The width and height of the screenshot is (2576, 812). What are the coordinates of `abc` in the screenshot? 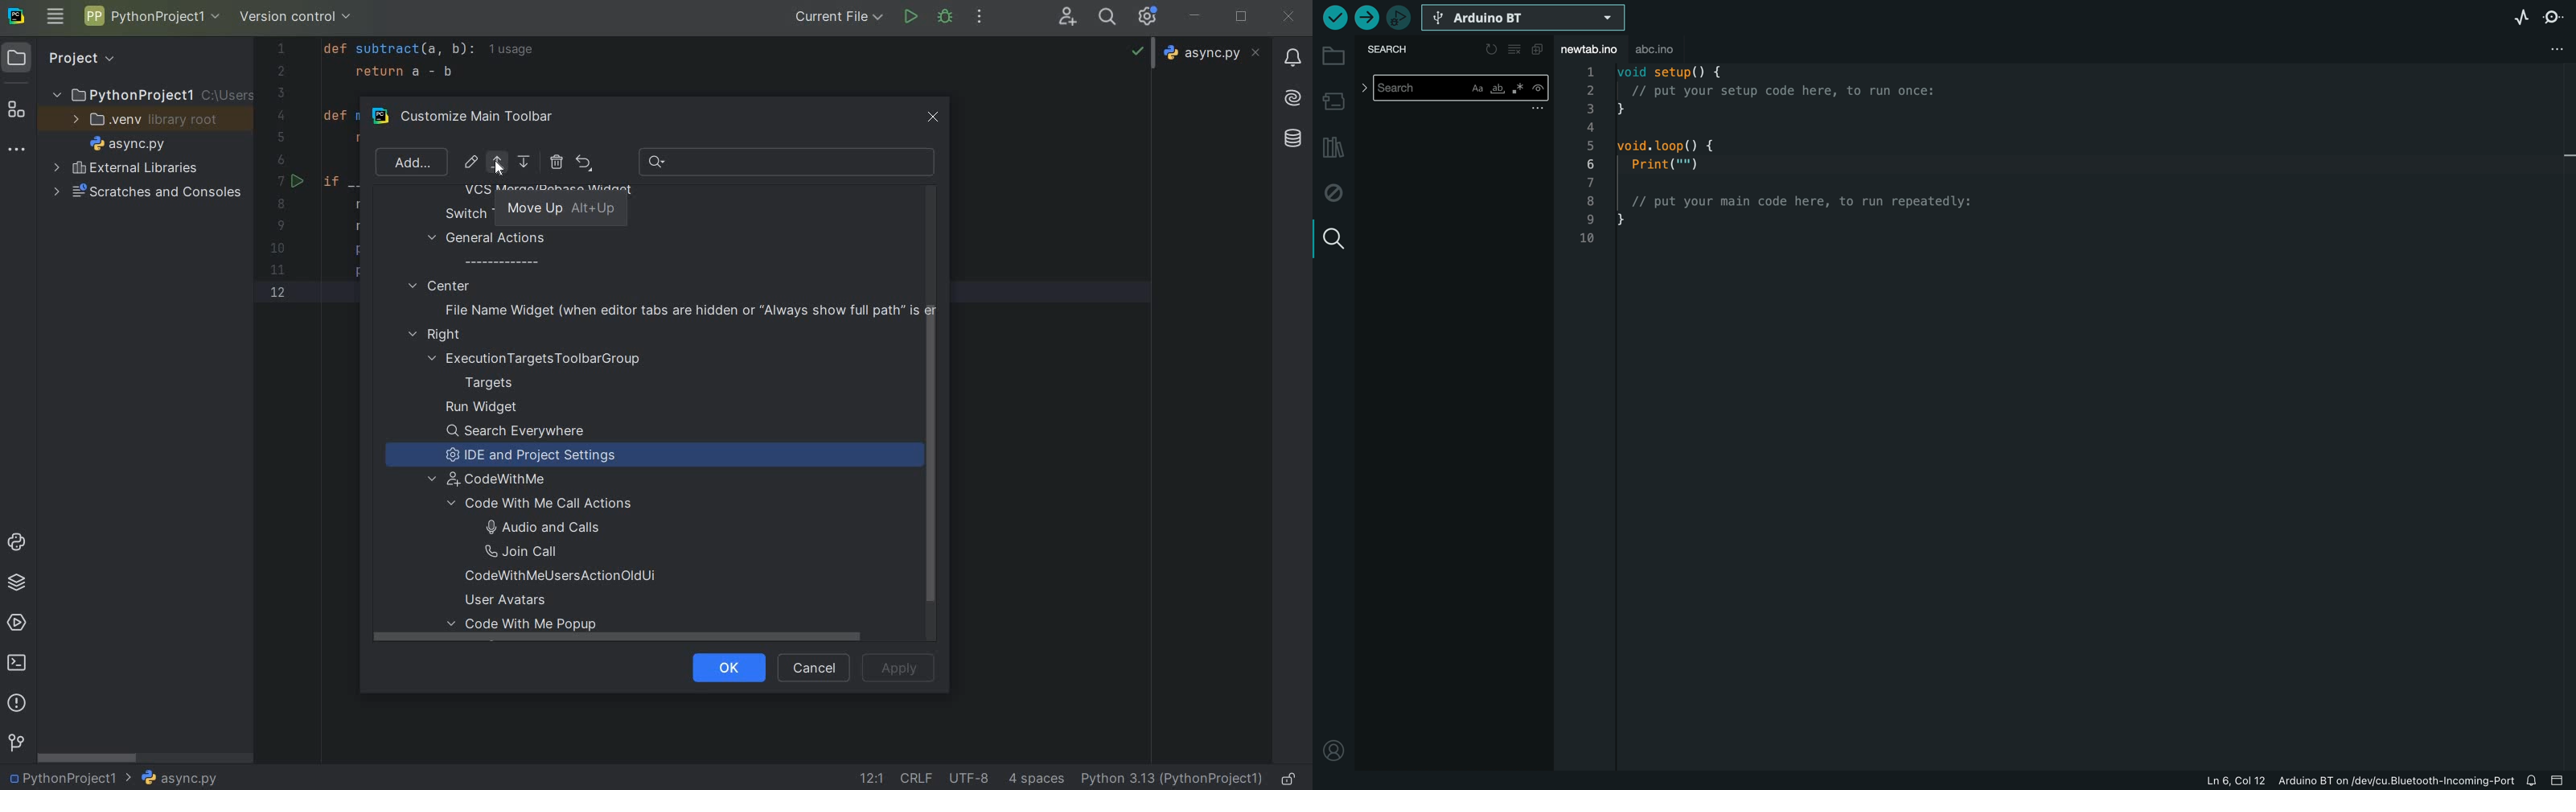 It's located at (1668, 49).